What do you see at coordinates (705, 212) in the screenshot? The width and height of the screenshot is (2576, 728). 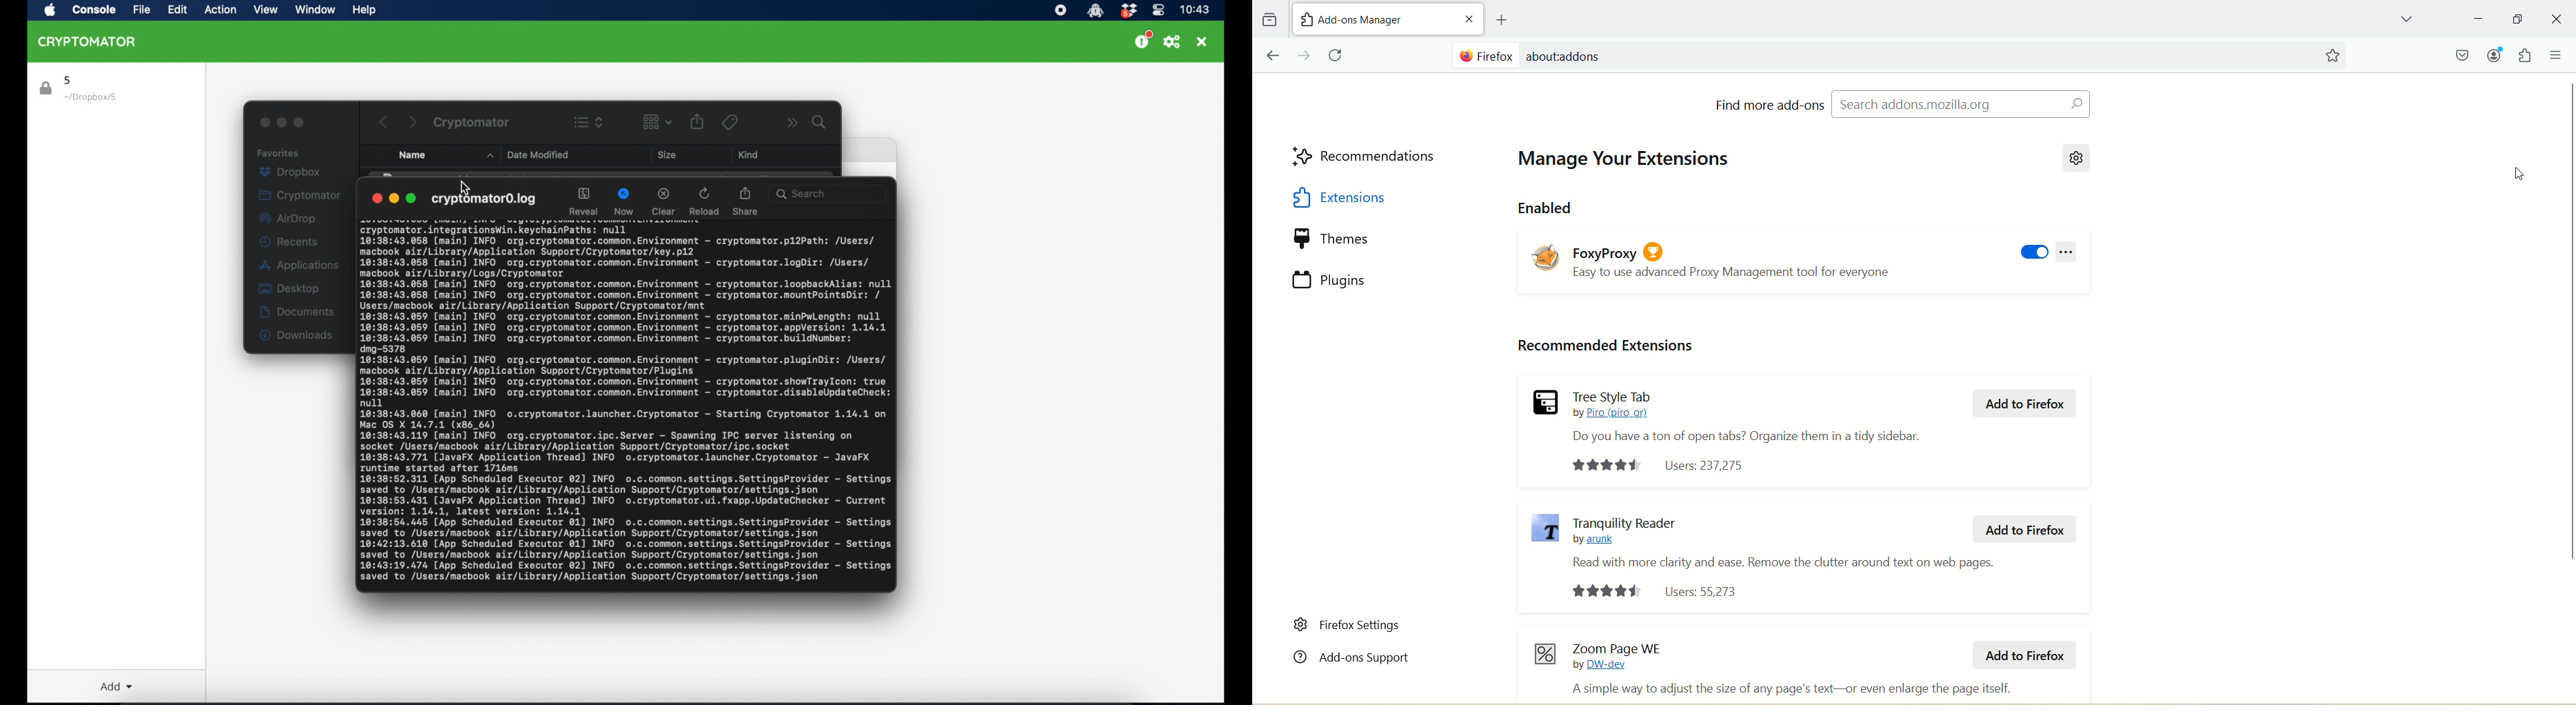 I see `reload` at bounding box center [705, 212].